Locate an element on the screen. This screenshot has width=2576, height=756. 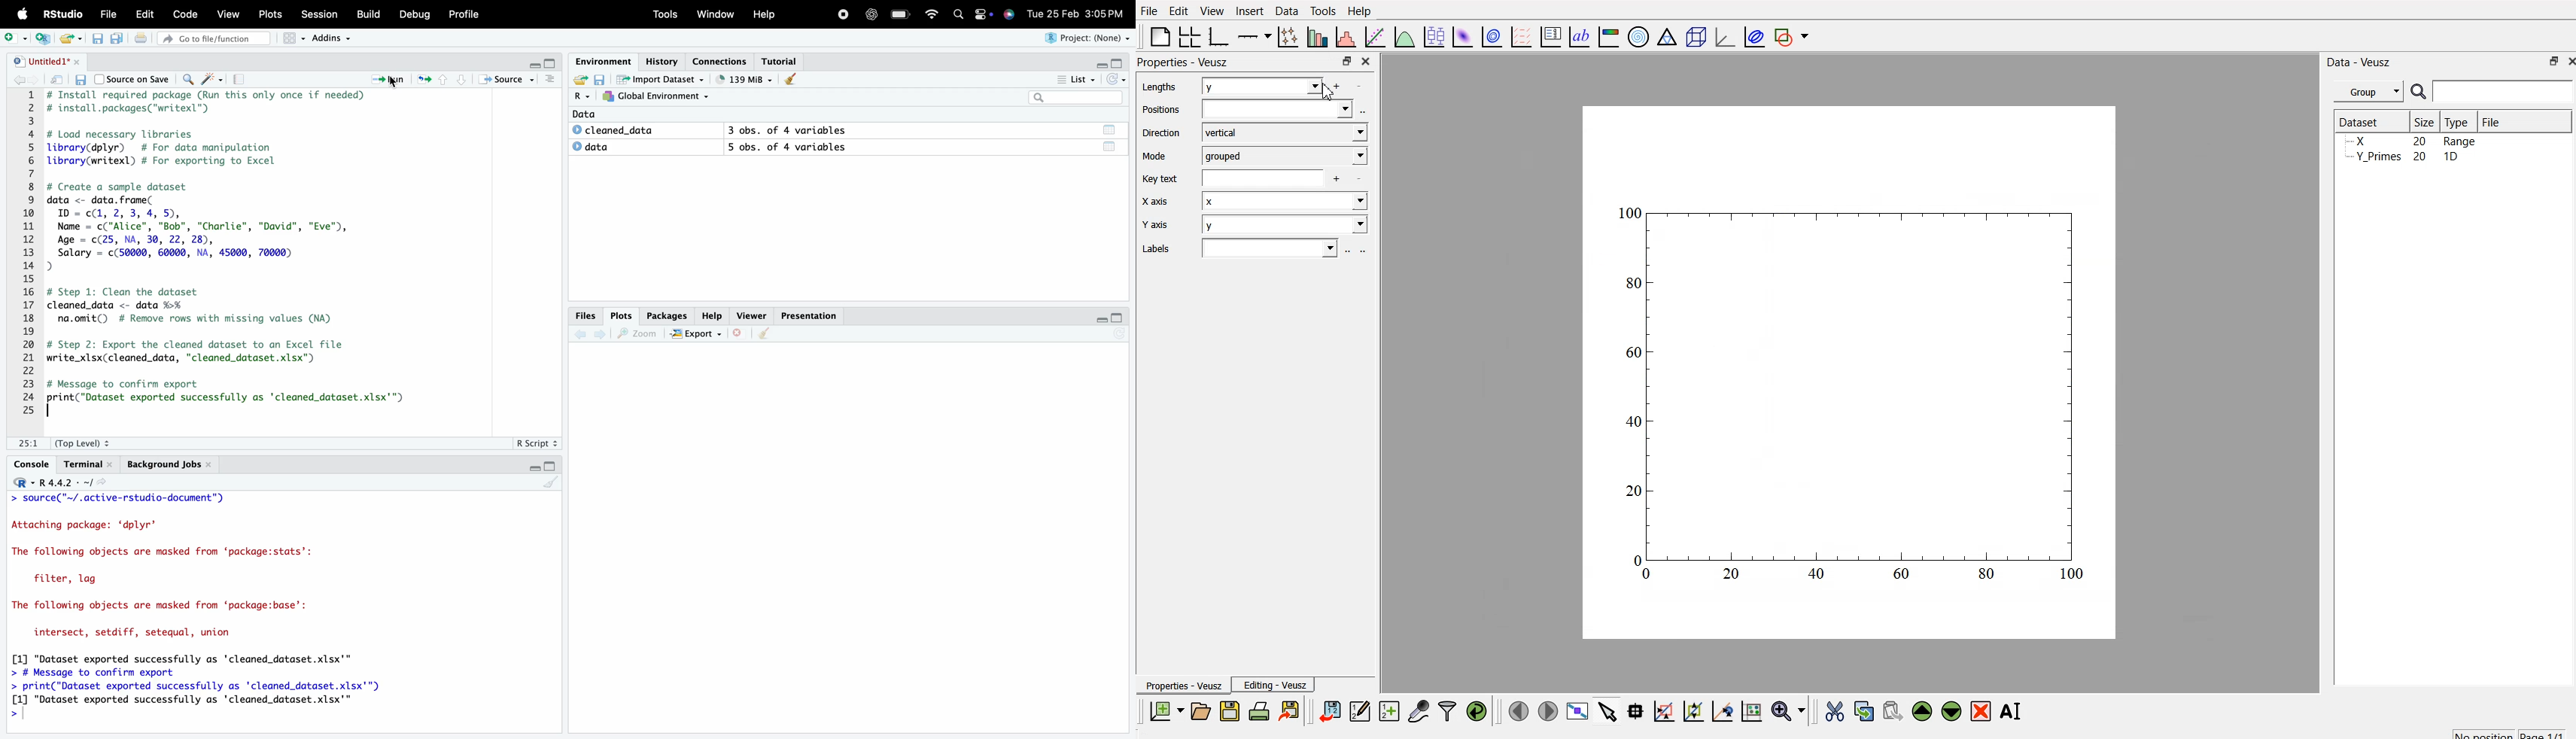
Edit is located at coordinates (145, 13).